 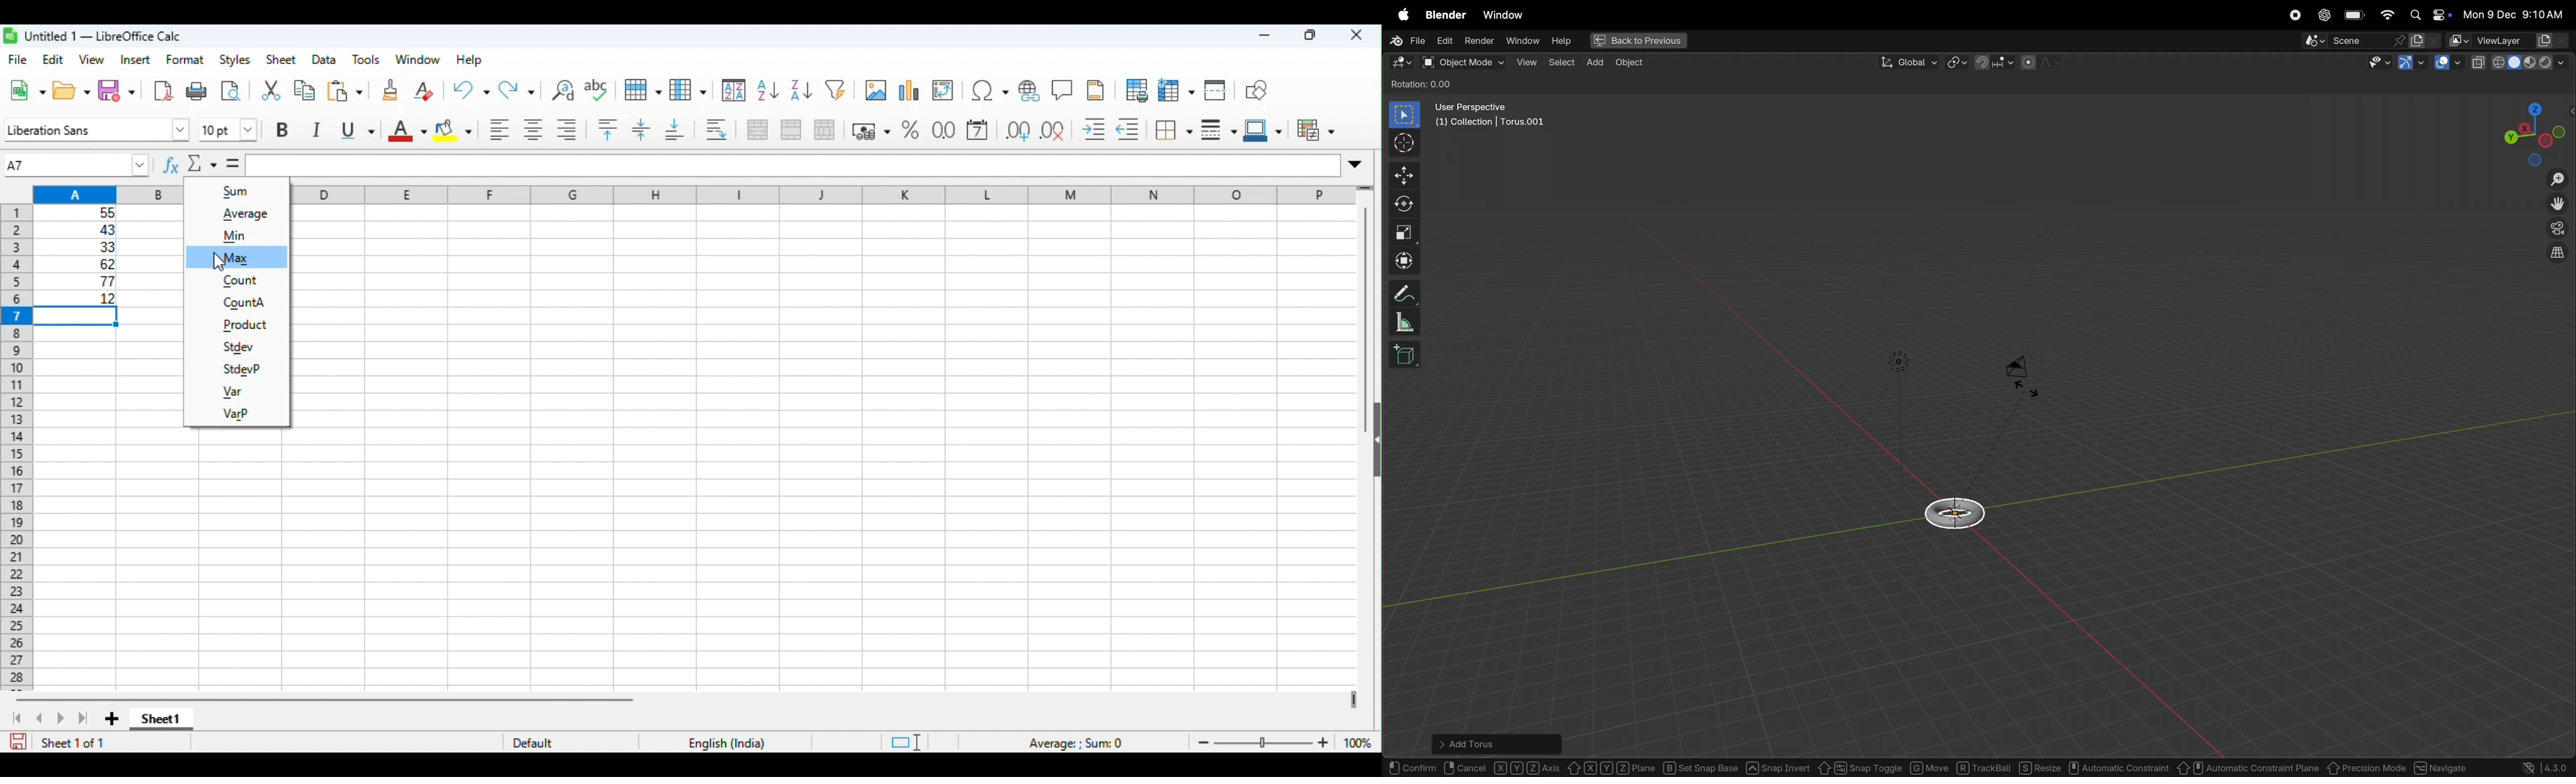 I want to click on =, so click(x=233, y=164).